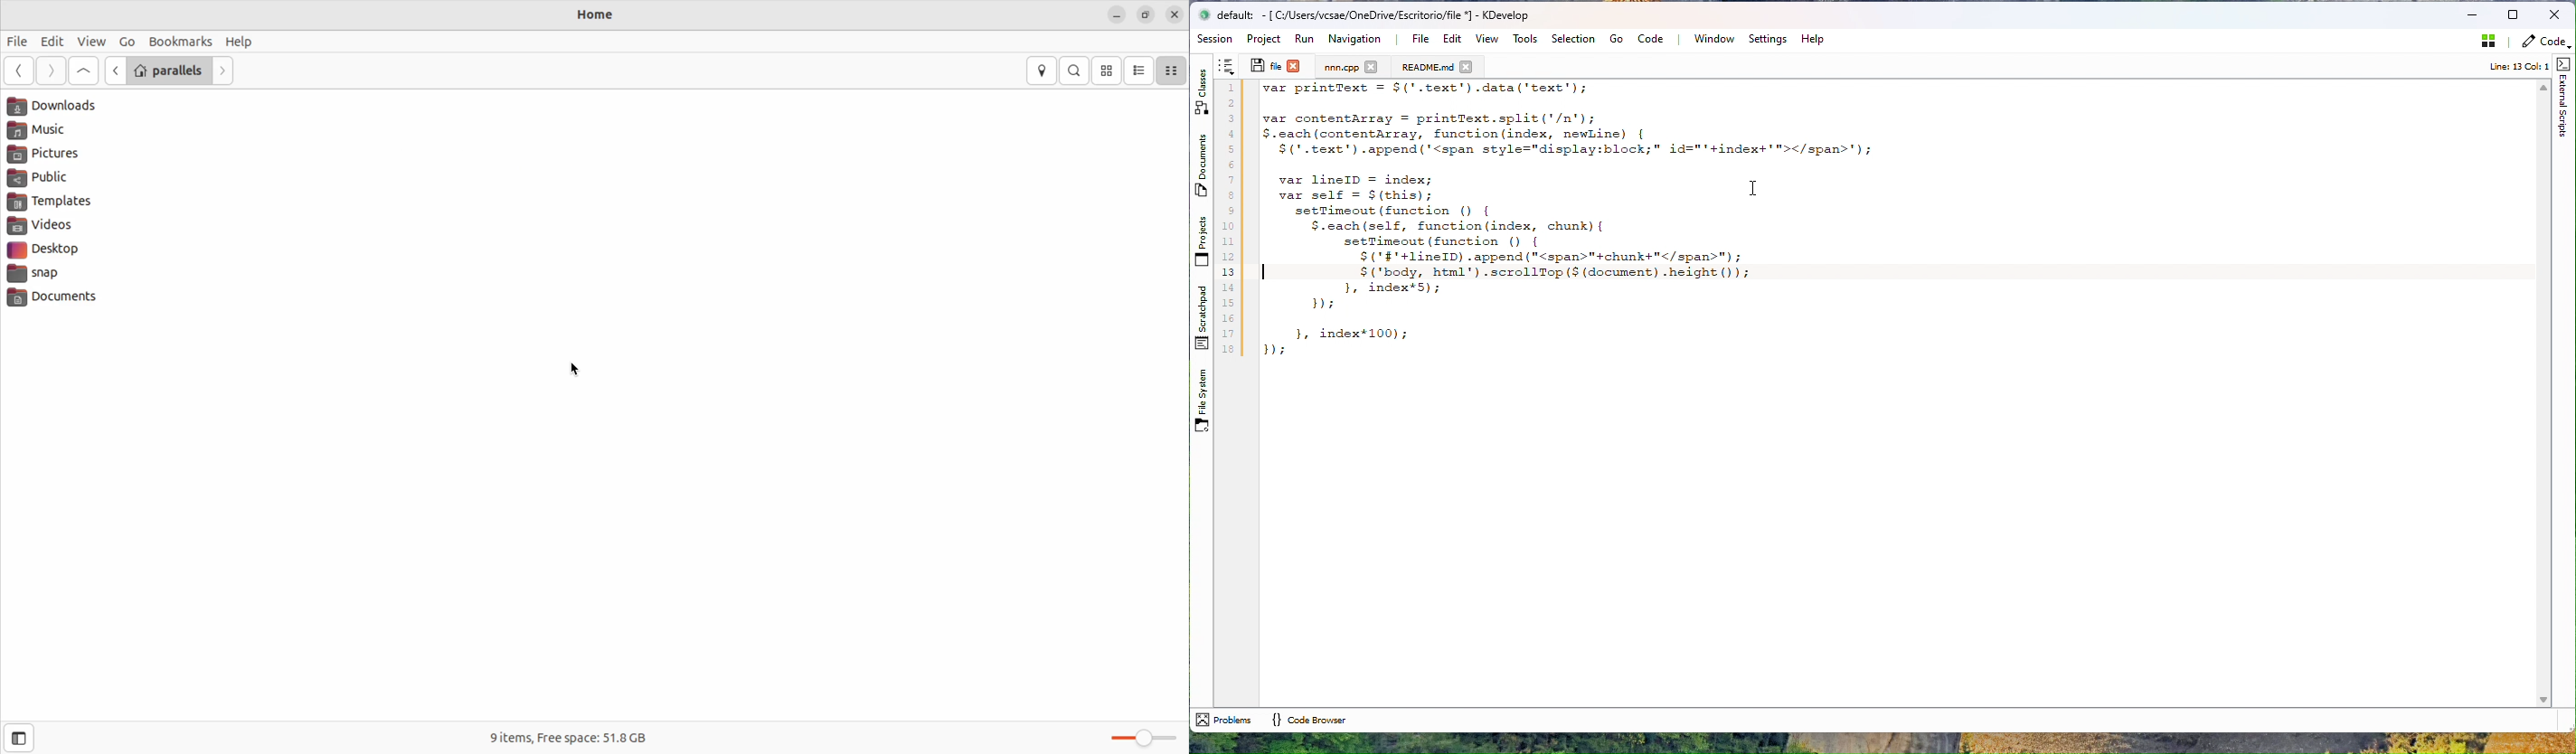  I want to click on Code, so click(1654, 38).